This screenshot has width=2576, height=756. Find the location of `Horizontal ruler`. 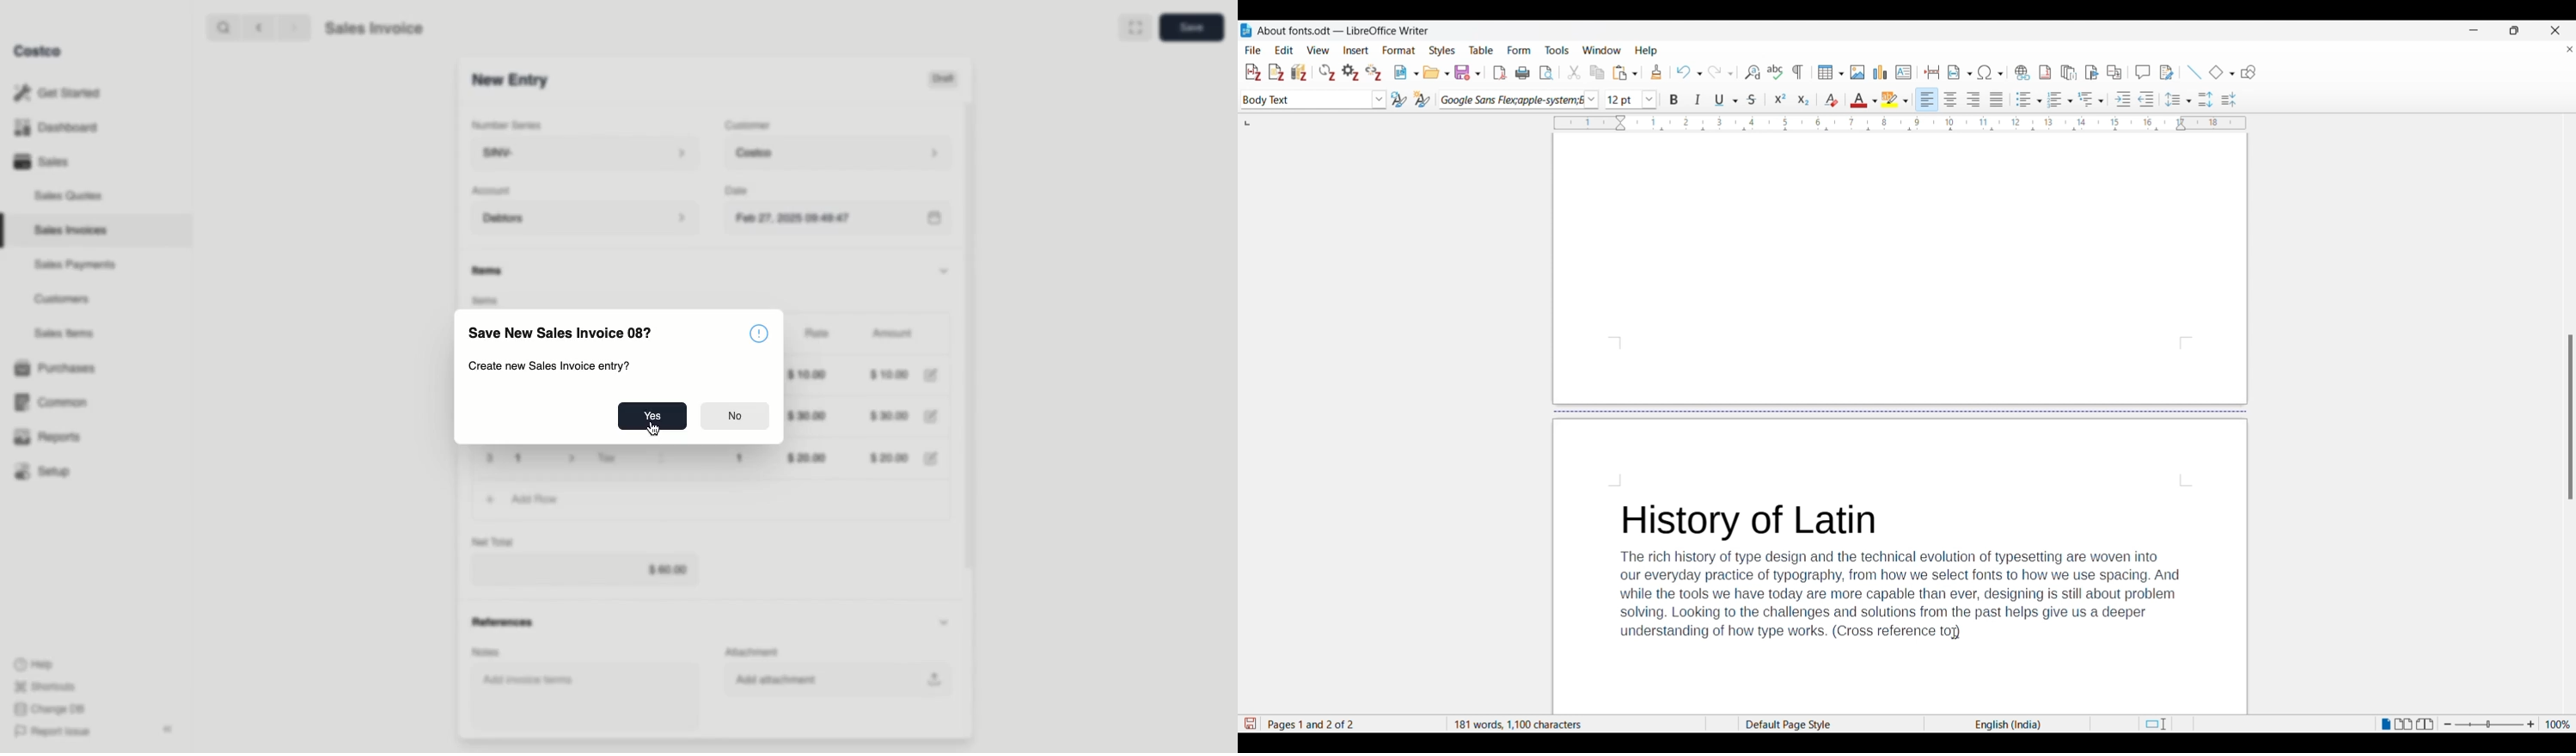

Horizontal ruler is located at coordinates (1899, 123).